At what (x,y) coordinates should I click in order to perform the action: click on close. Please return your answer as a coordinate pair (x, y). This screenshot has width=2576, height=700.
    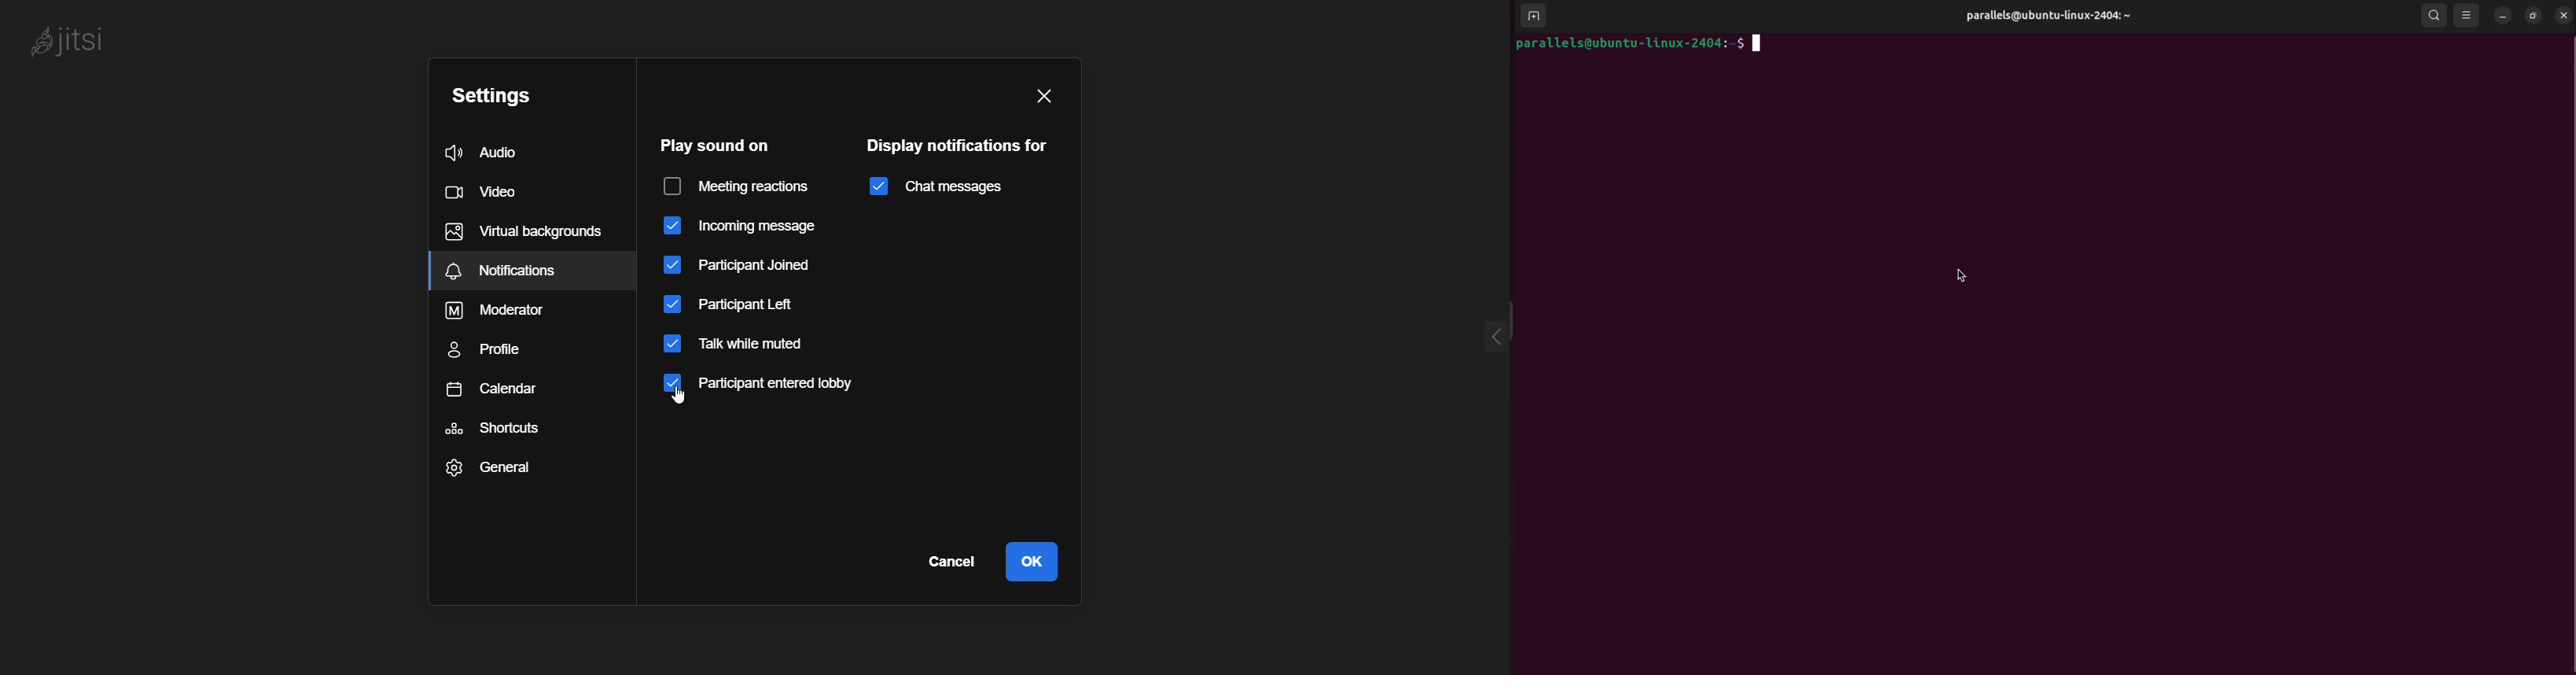
    Looking at the image, I should click on (2562, 15).